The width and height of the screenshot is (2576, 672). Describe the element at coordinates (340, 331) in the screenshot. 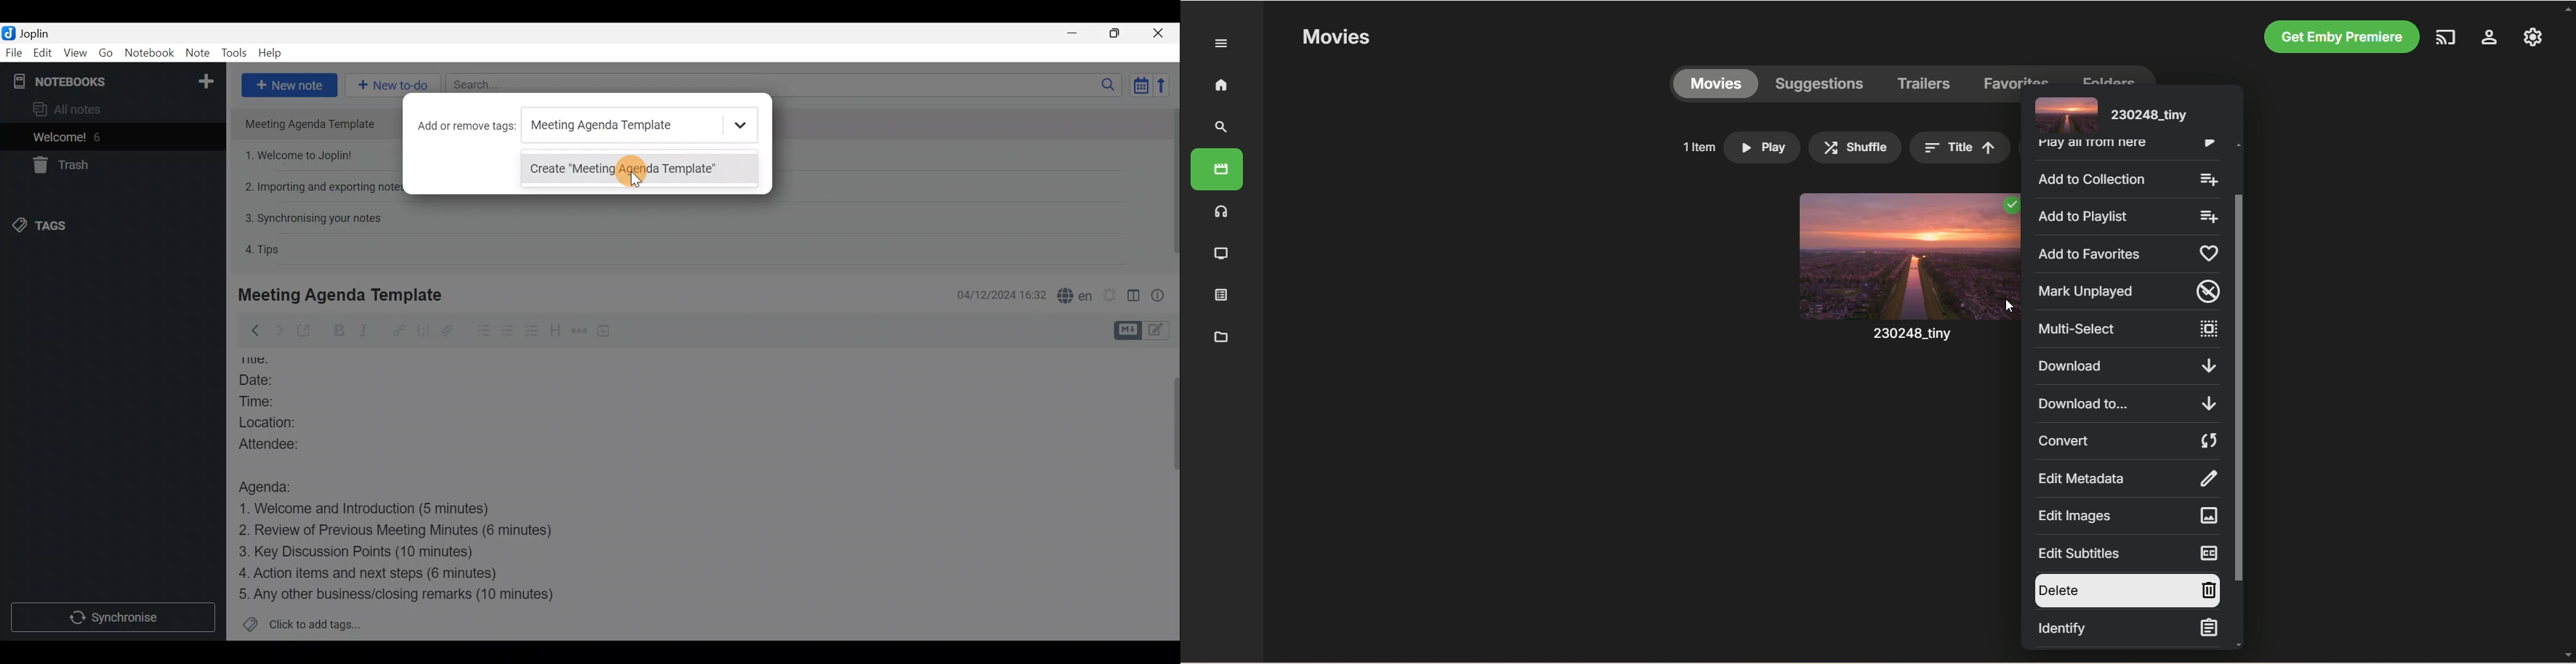

I see `Bold` at that location.